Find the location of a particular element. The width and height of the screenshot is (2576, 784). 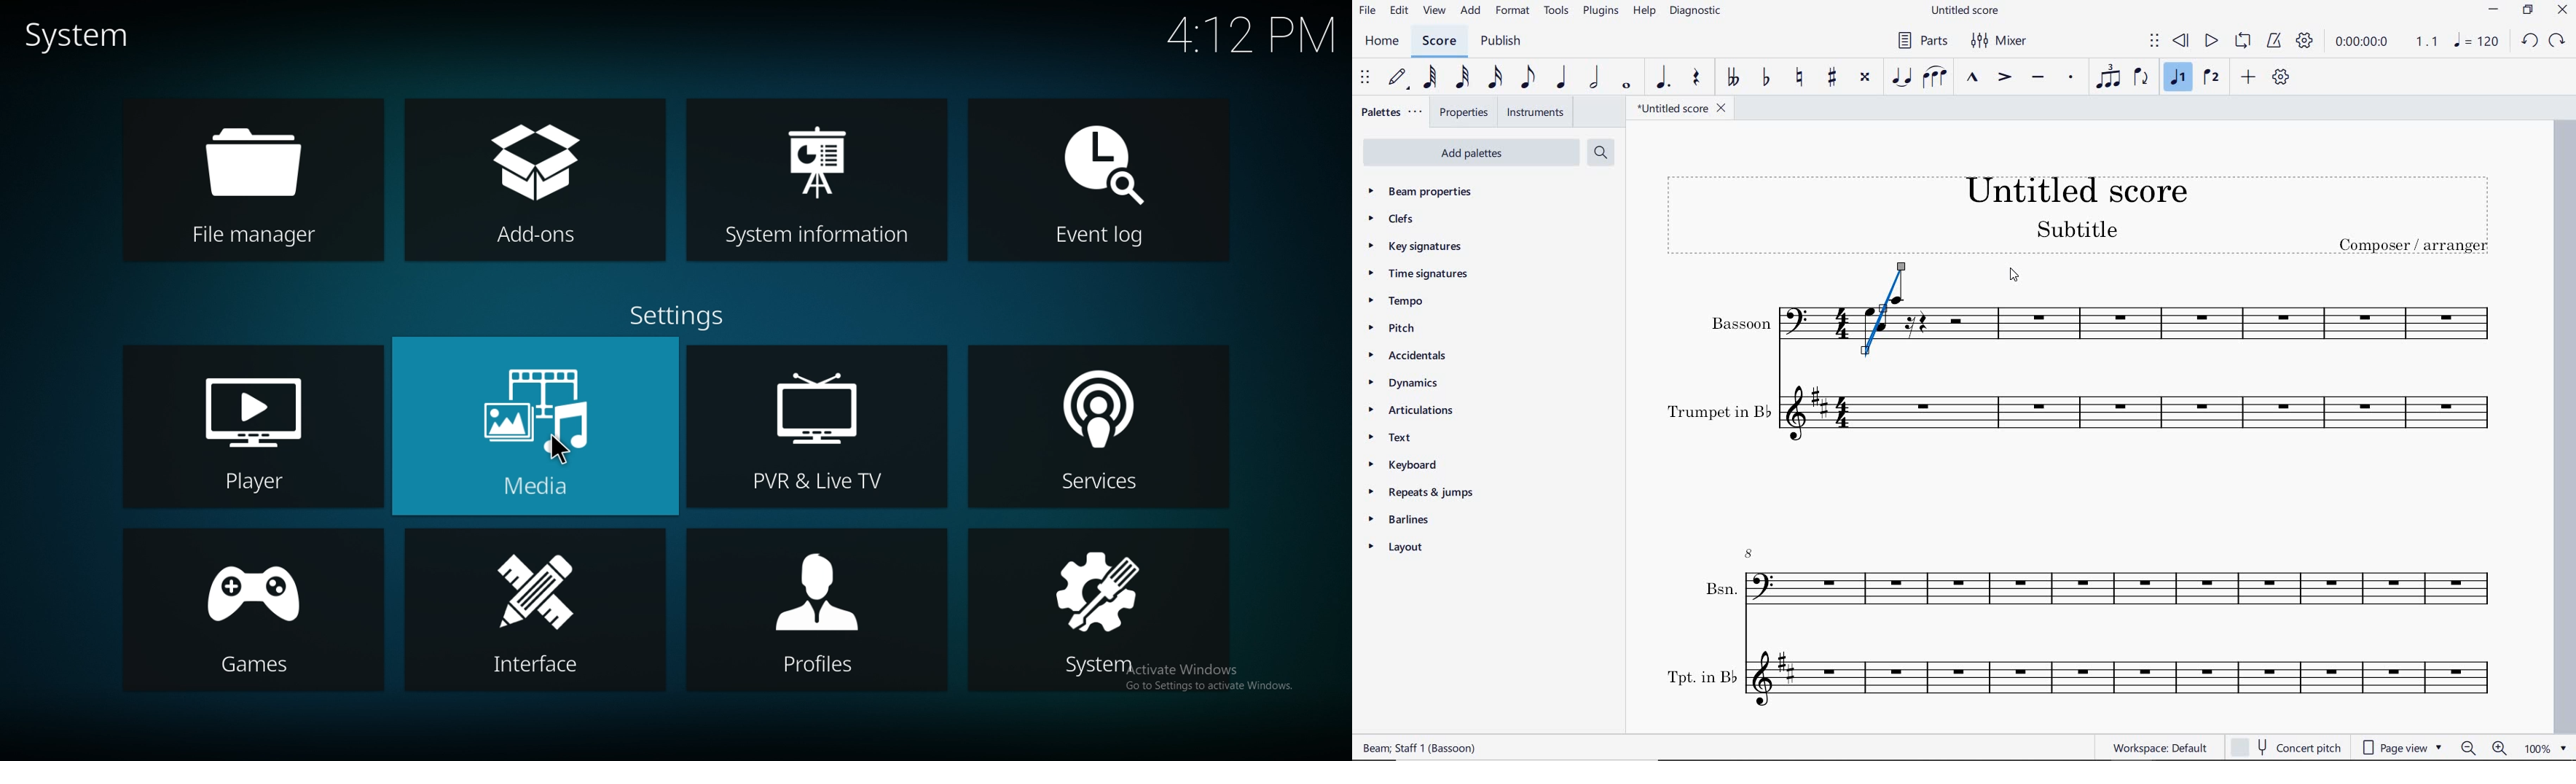

Bassoon is located at coordinates (1754, 322).